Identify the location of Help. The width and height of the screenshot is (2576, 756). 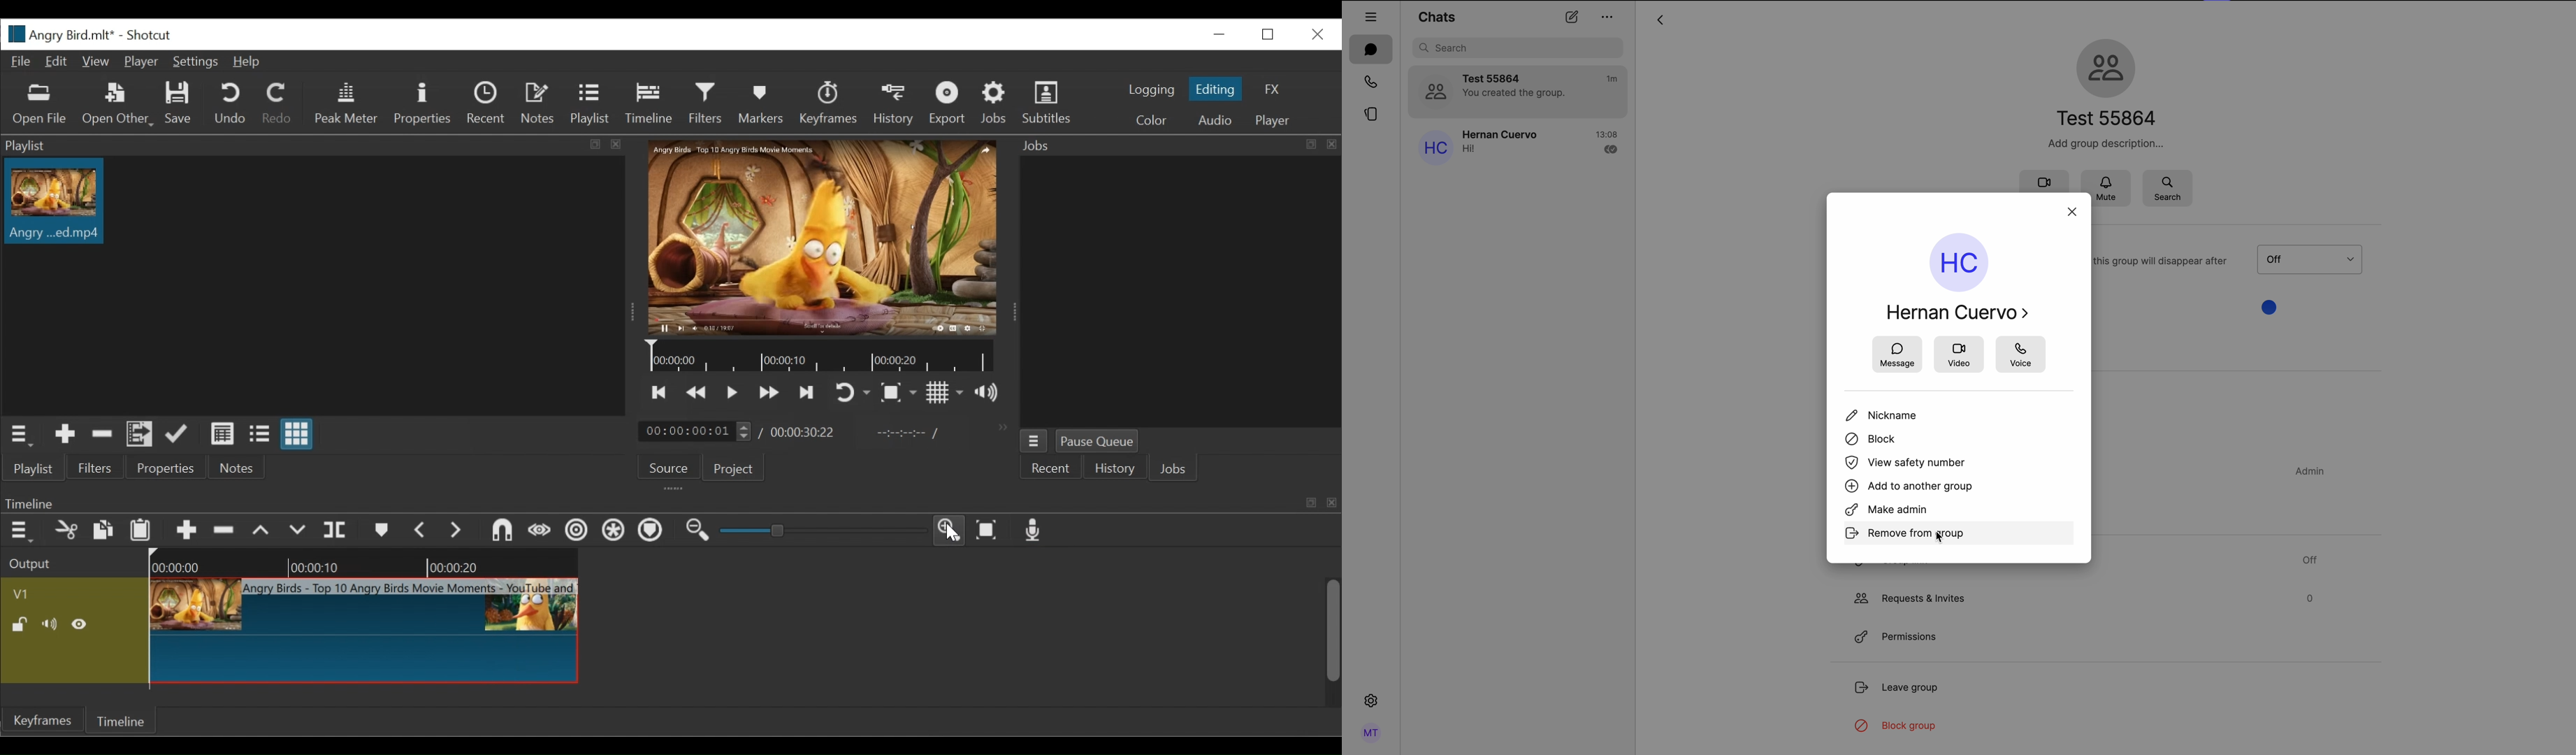
(247, 62).